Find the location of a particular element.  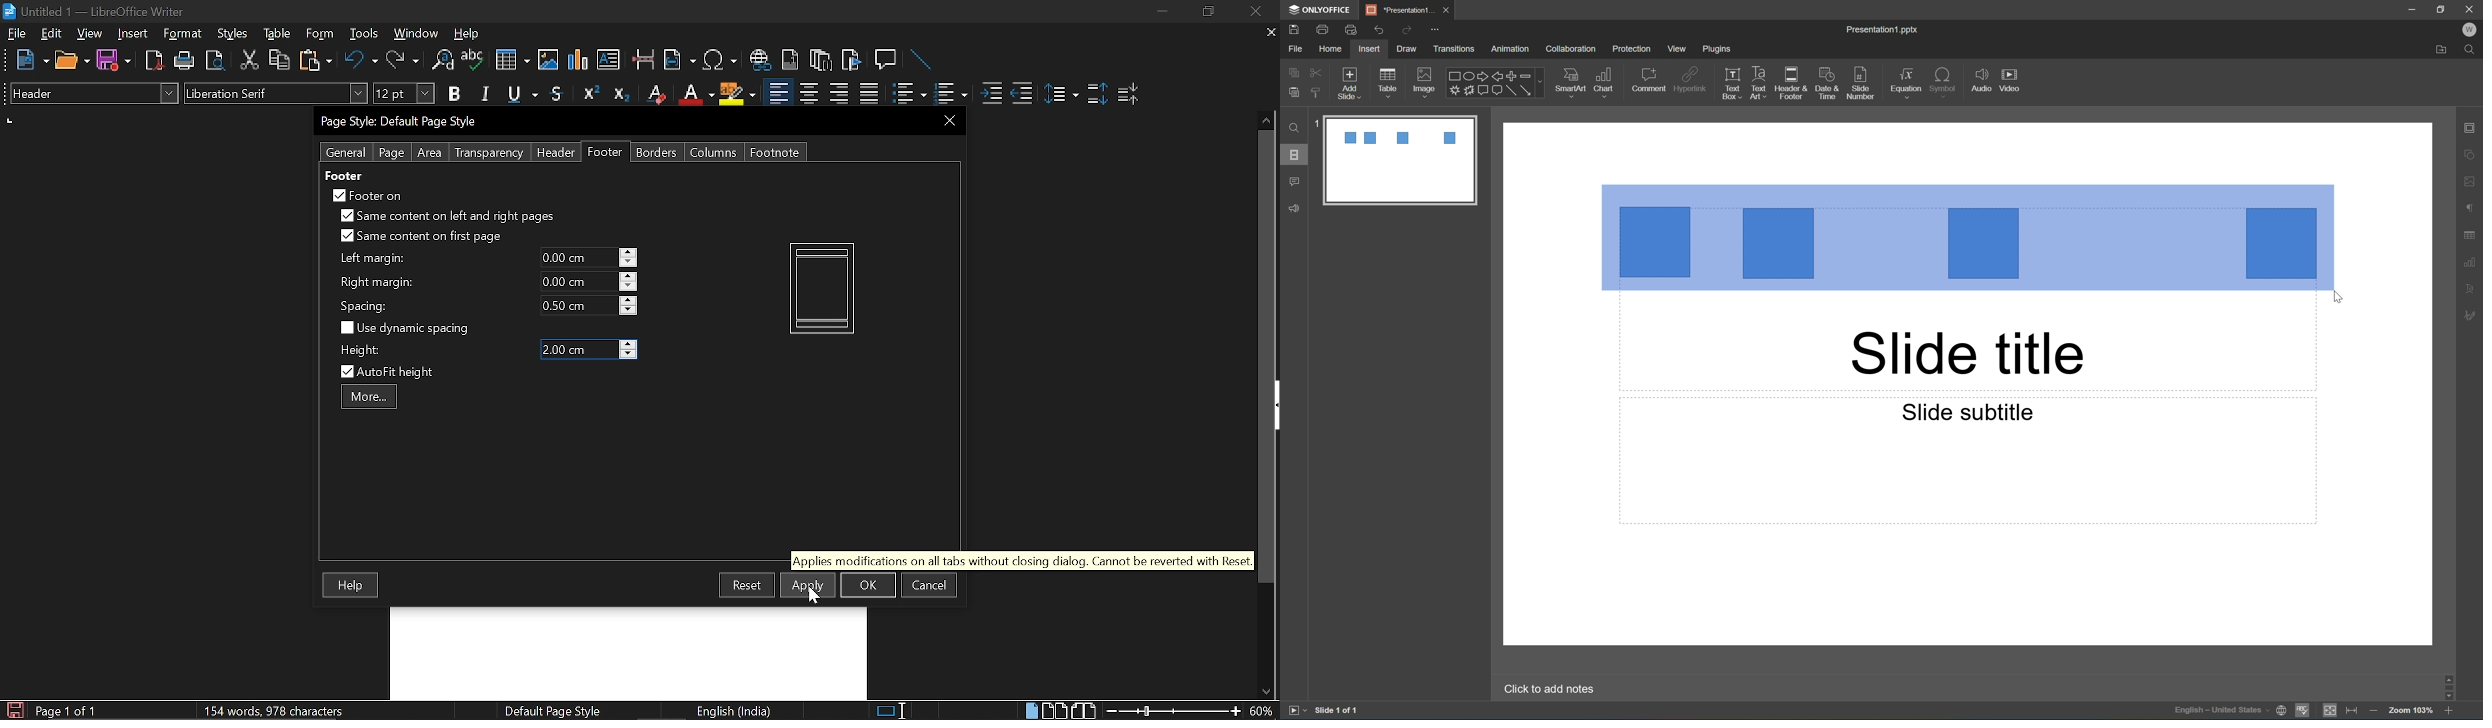

Insert comment is located at coordinates (888, 60).